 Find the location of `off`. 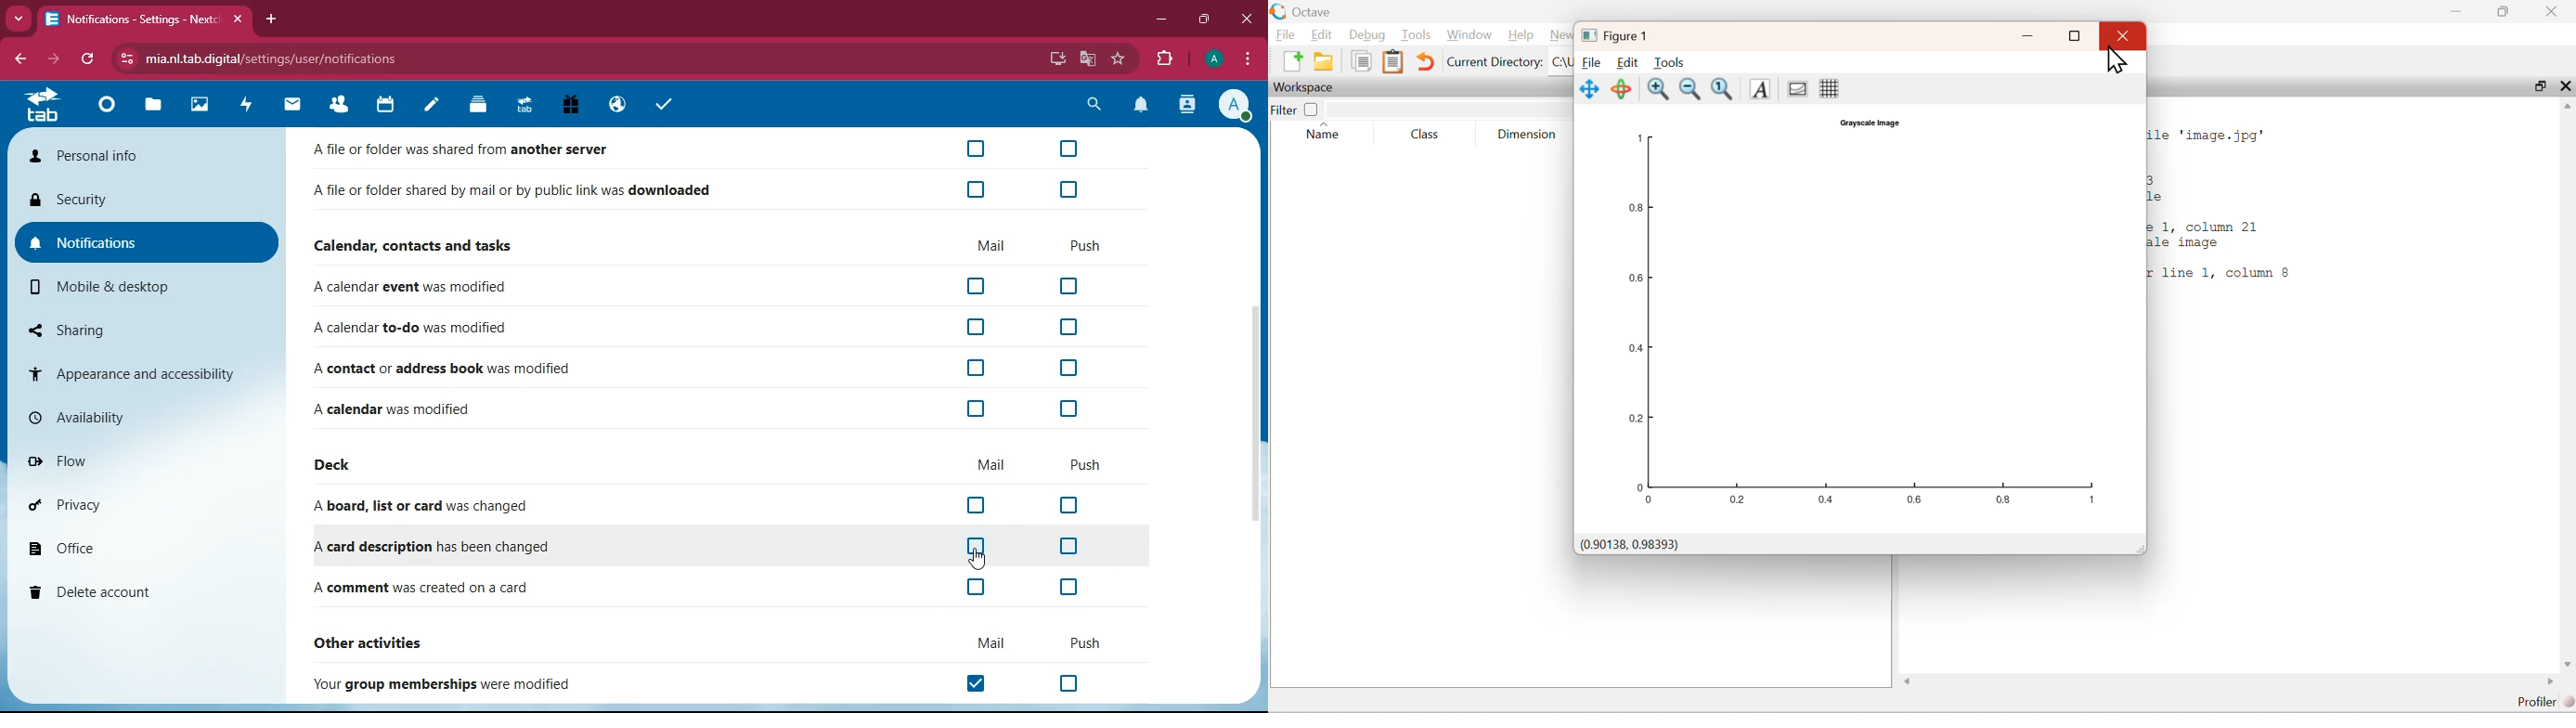

off is located at coordinates (972, 368).